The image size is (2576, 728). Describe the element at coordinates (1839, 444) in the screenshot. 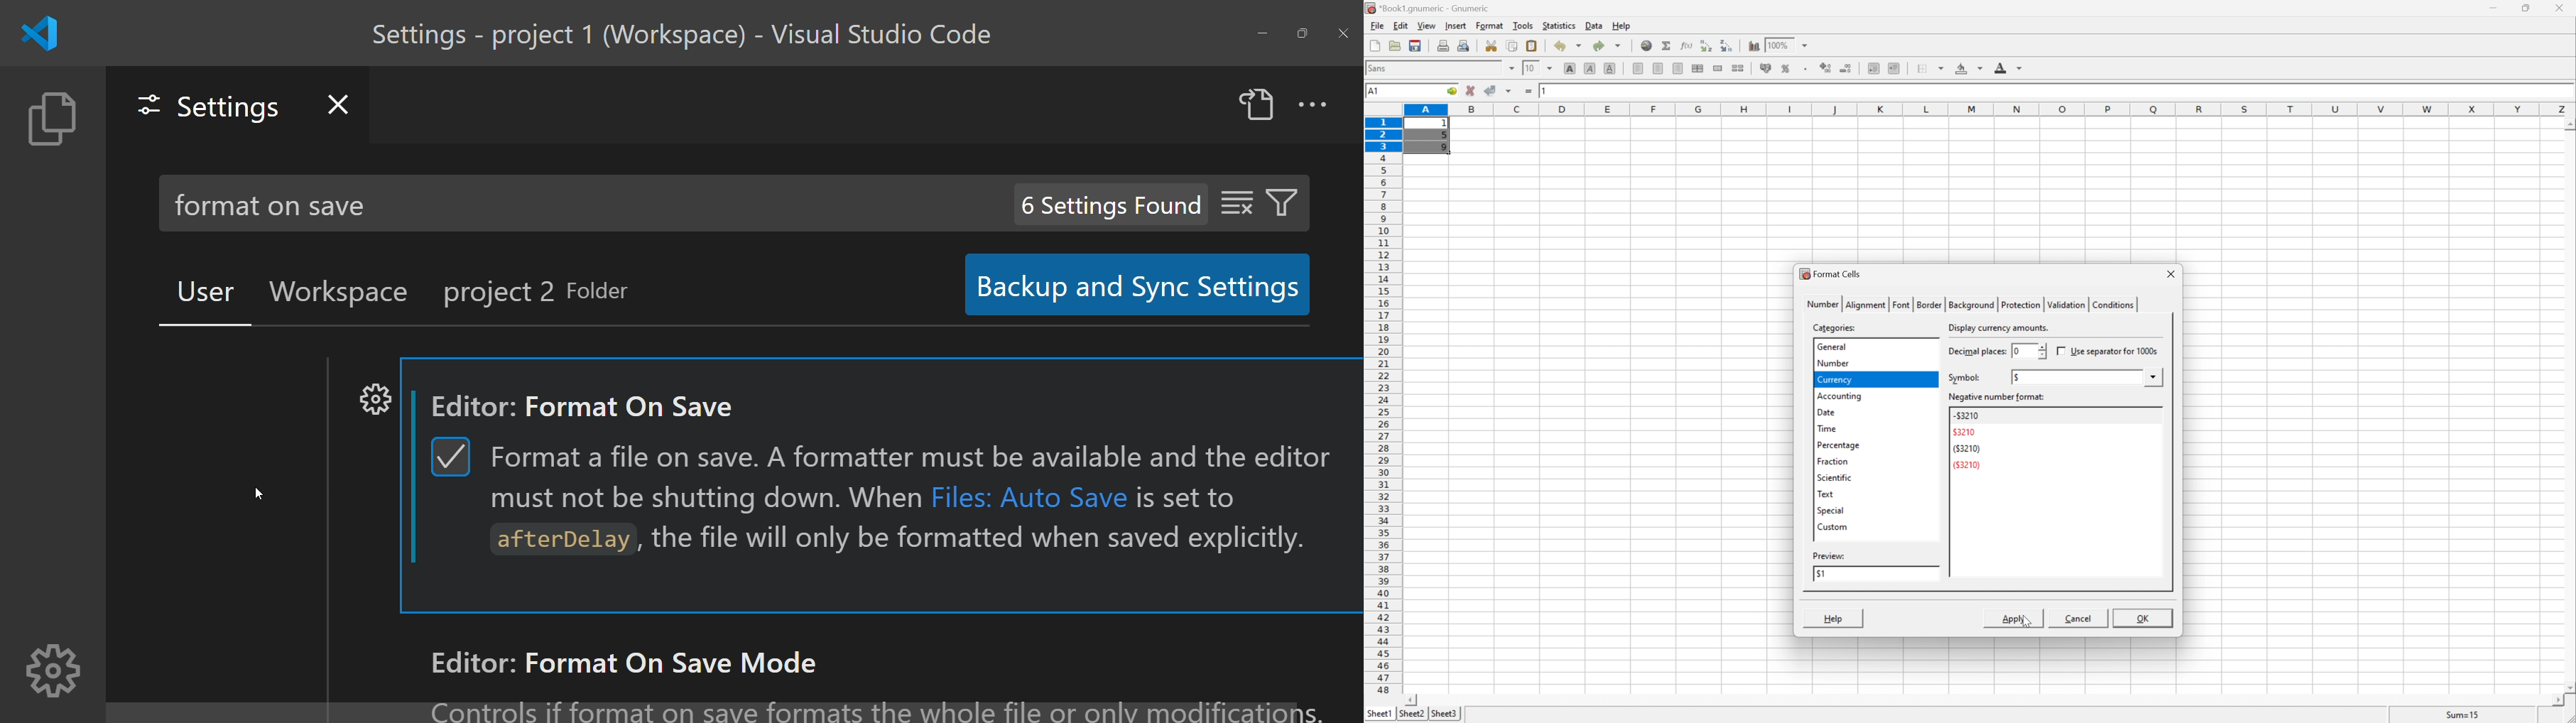

I see `percentage` at that location.